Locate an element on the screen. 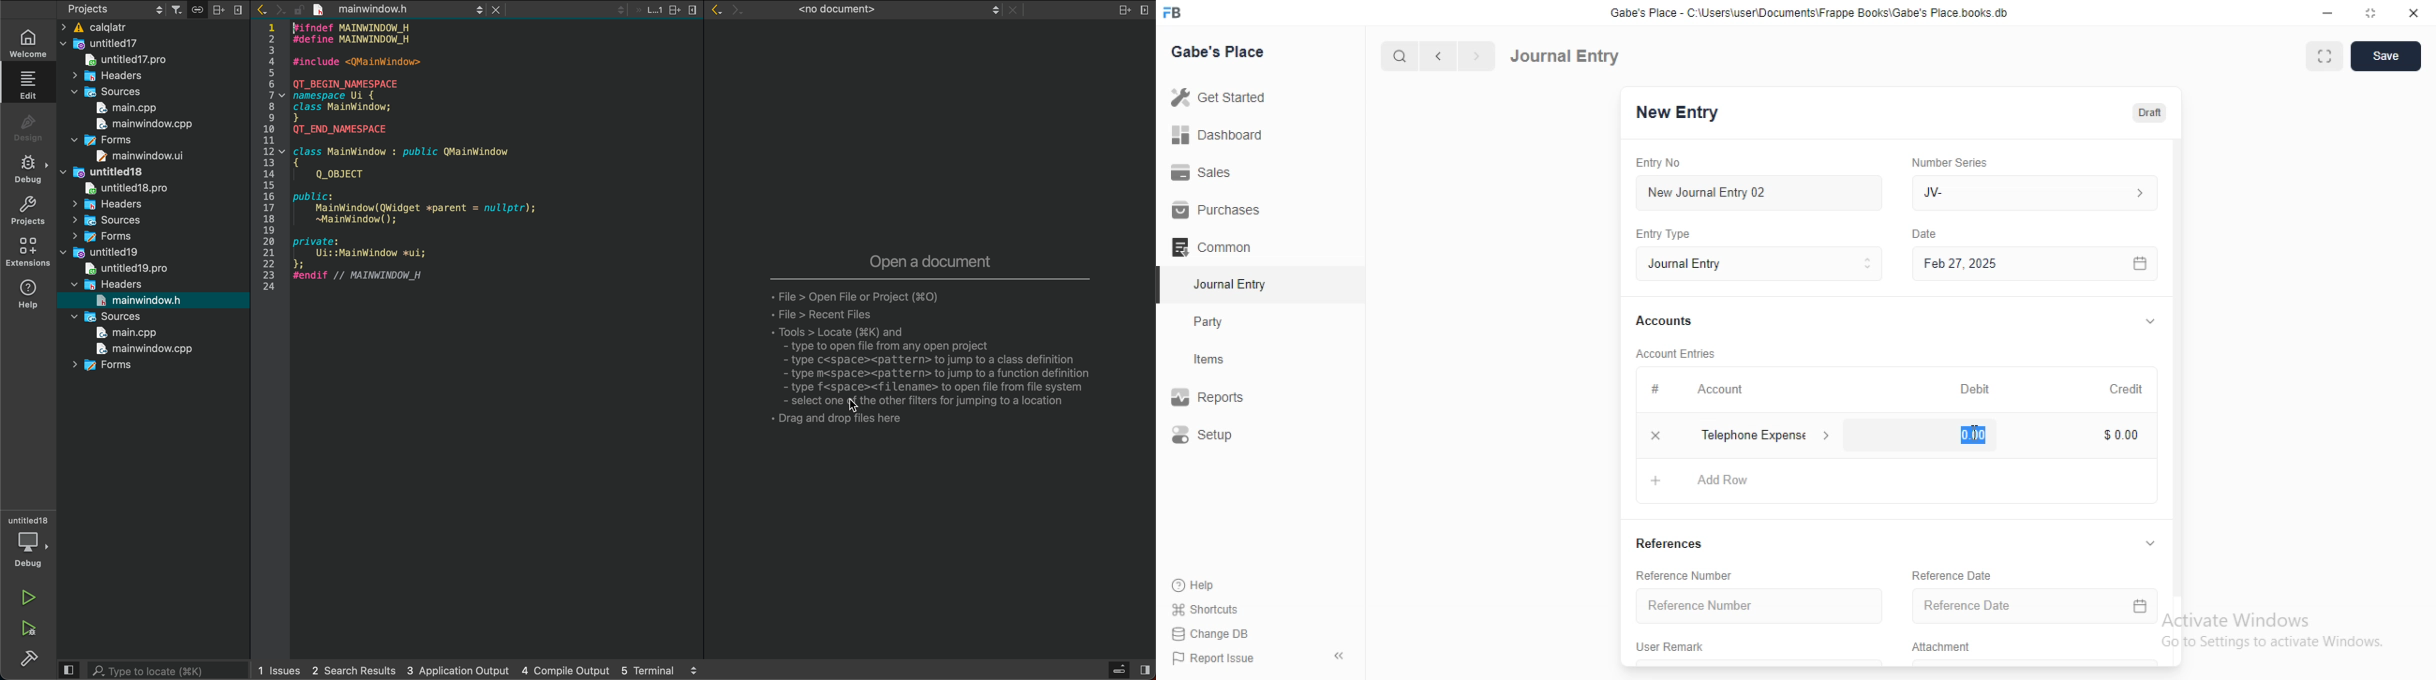  Add Row is located at coordinates (1735, 479).